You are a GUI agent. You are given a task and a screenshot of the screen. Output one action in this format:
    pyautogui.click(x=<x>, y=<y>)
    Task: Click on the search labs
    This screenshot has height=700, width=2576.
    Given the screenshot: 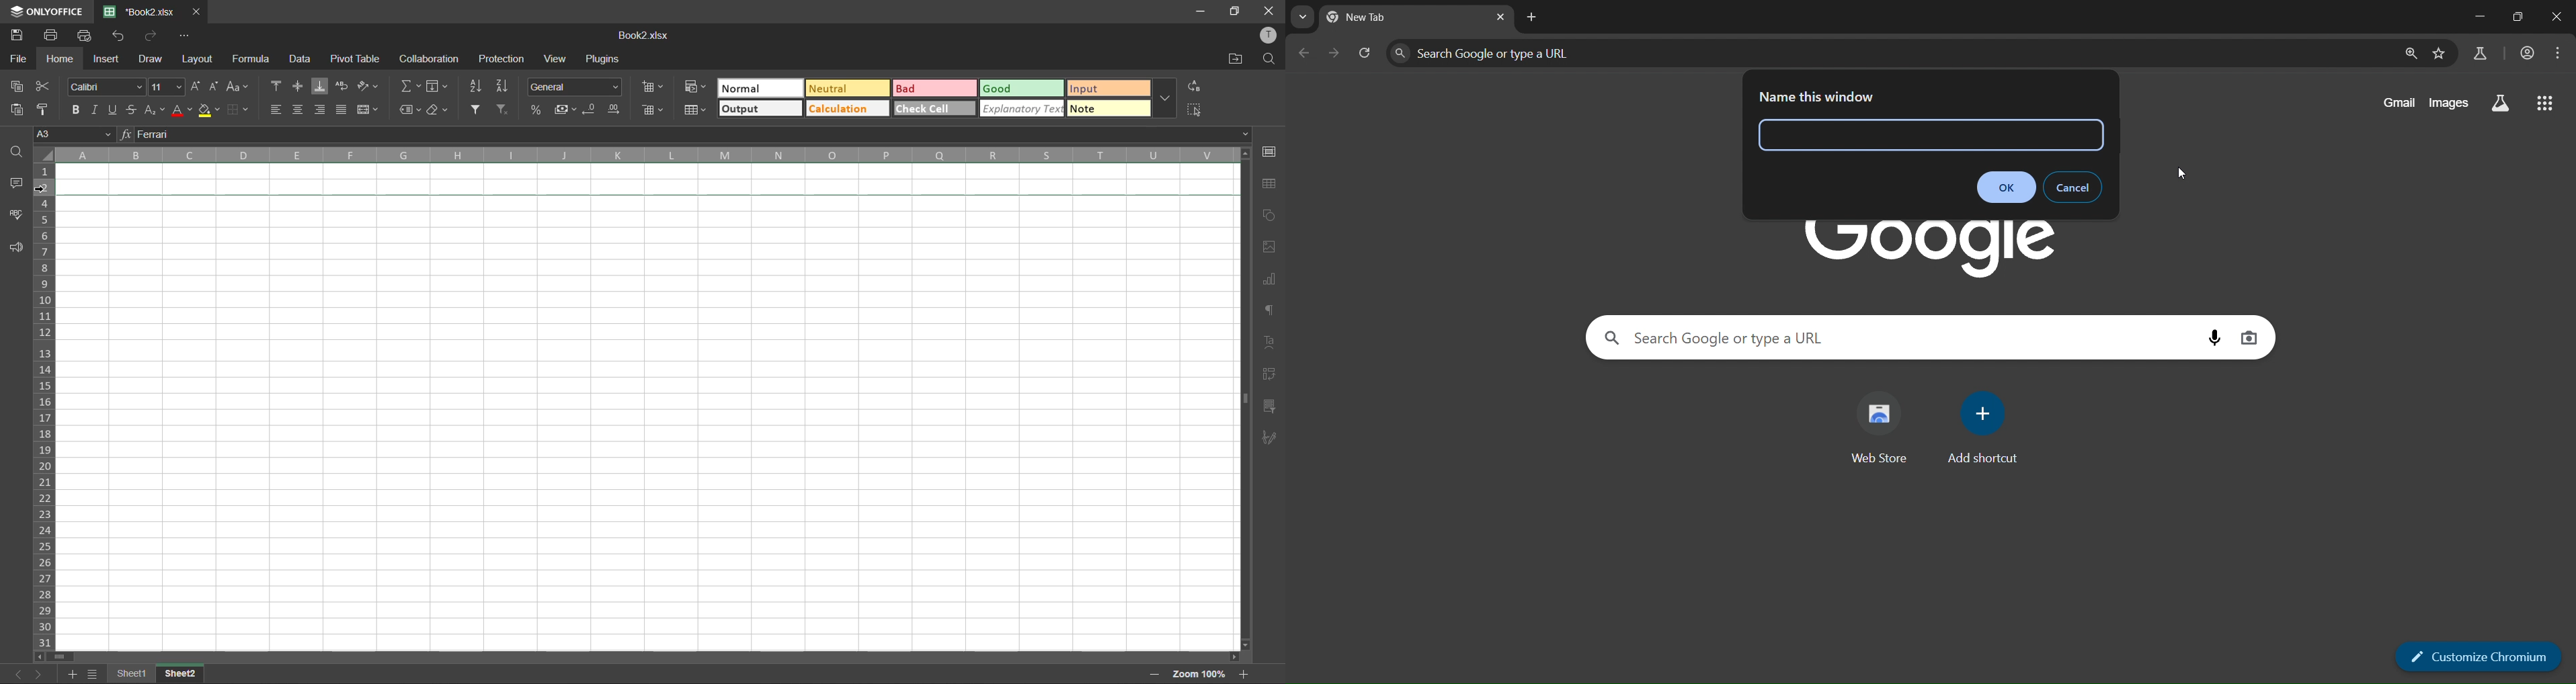 What is the action you would take?
    pyautogui.click(x=2480, y=53)
    